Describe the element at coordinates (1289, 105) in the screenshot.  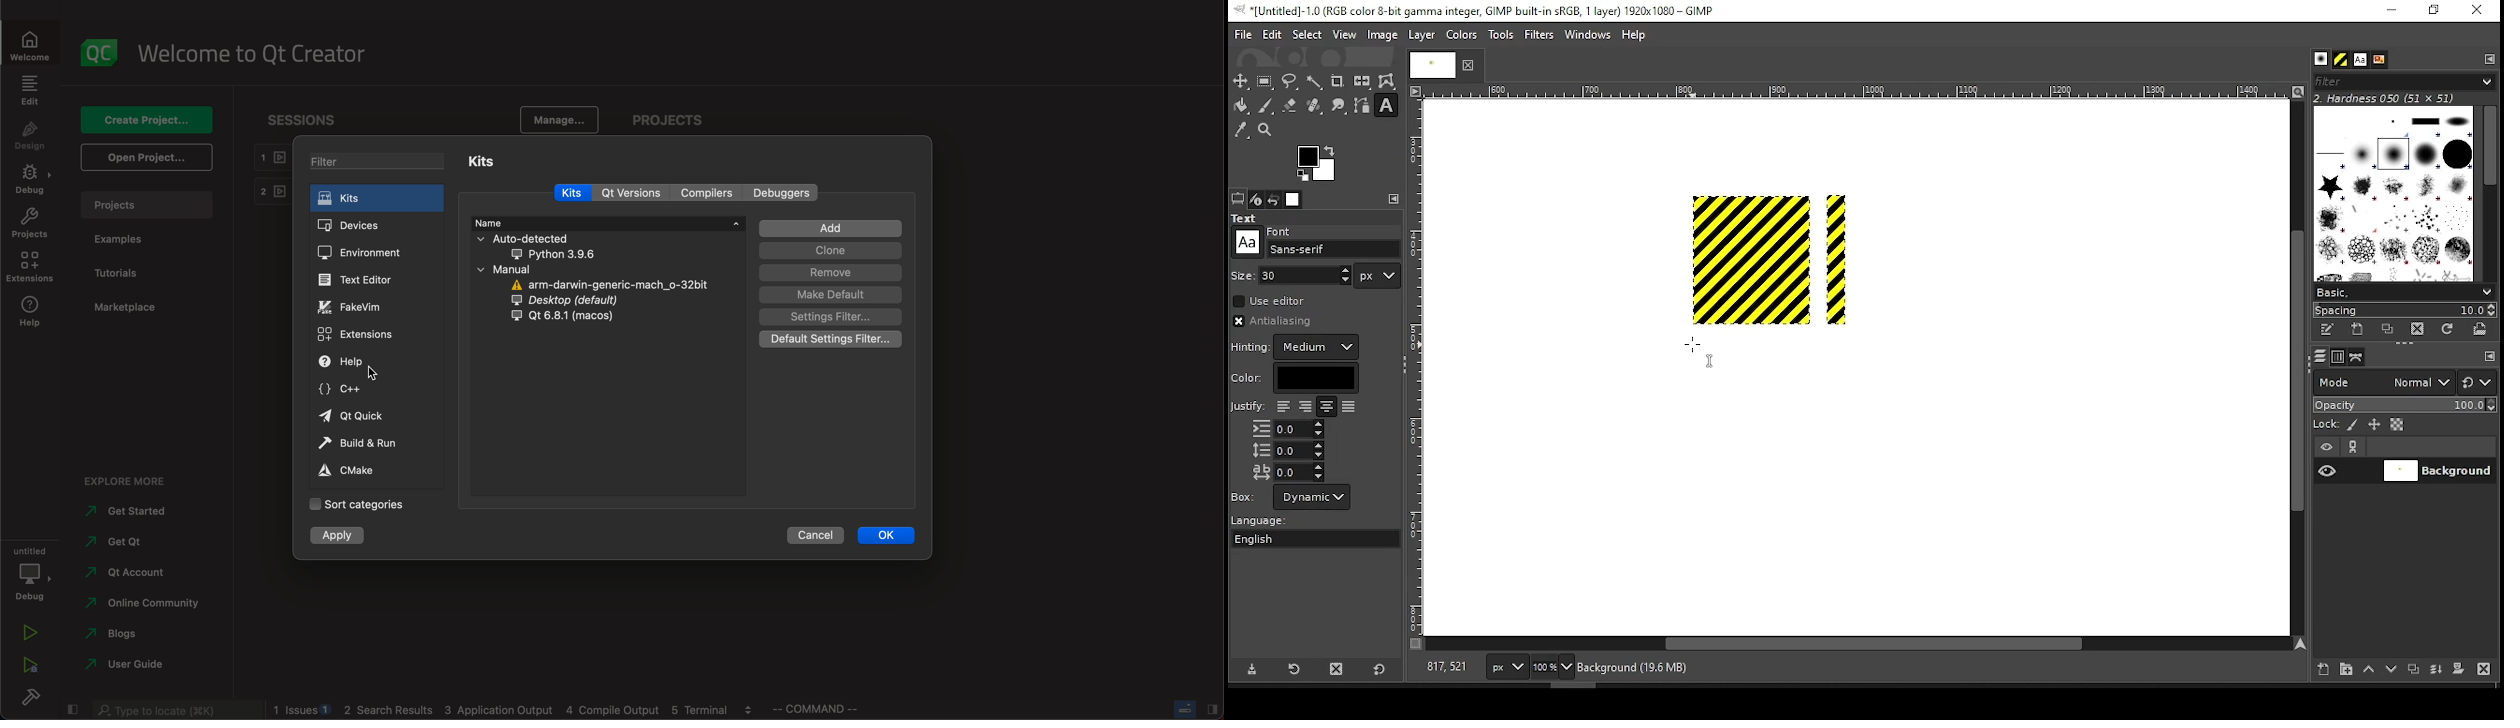
I see `eraser tool` at that location.